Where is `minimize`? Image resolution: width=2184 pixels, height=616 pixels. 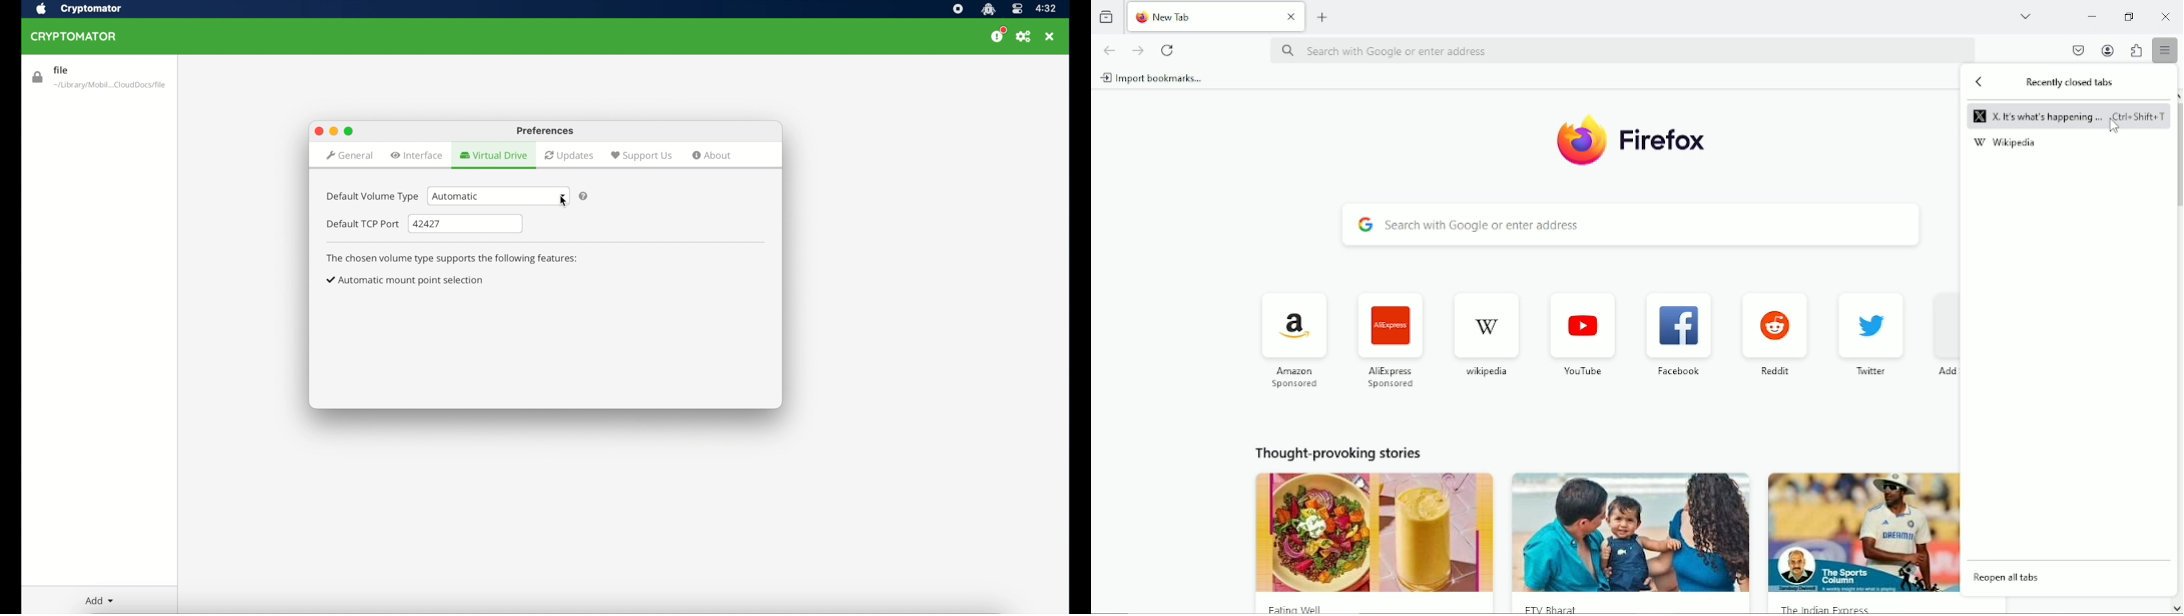
minimize is located at coordinates (2093, 16).